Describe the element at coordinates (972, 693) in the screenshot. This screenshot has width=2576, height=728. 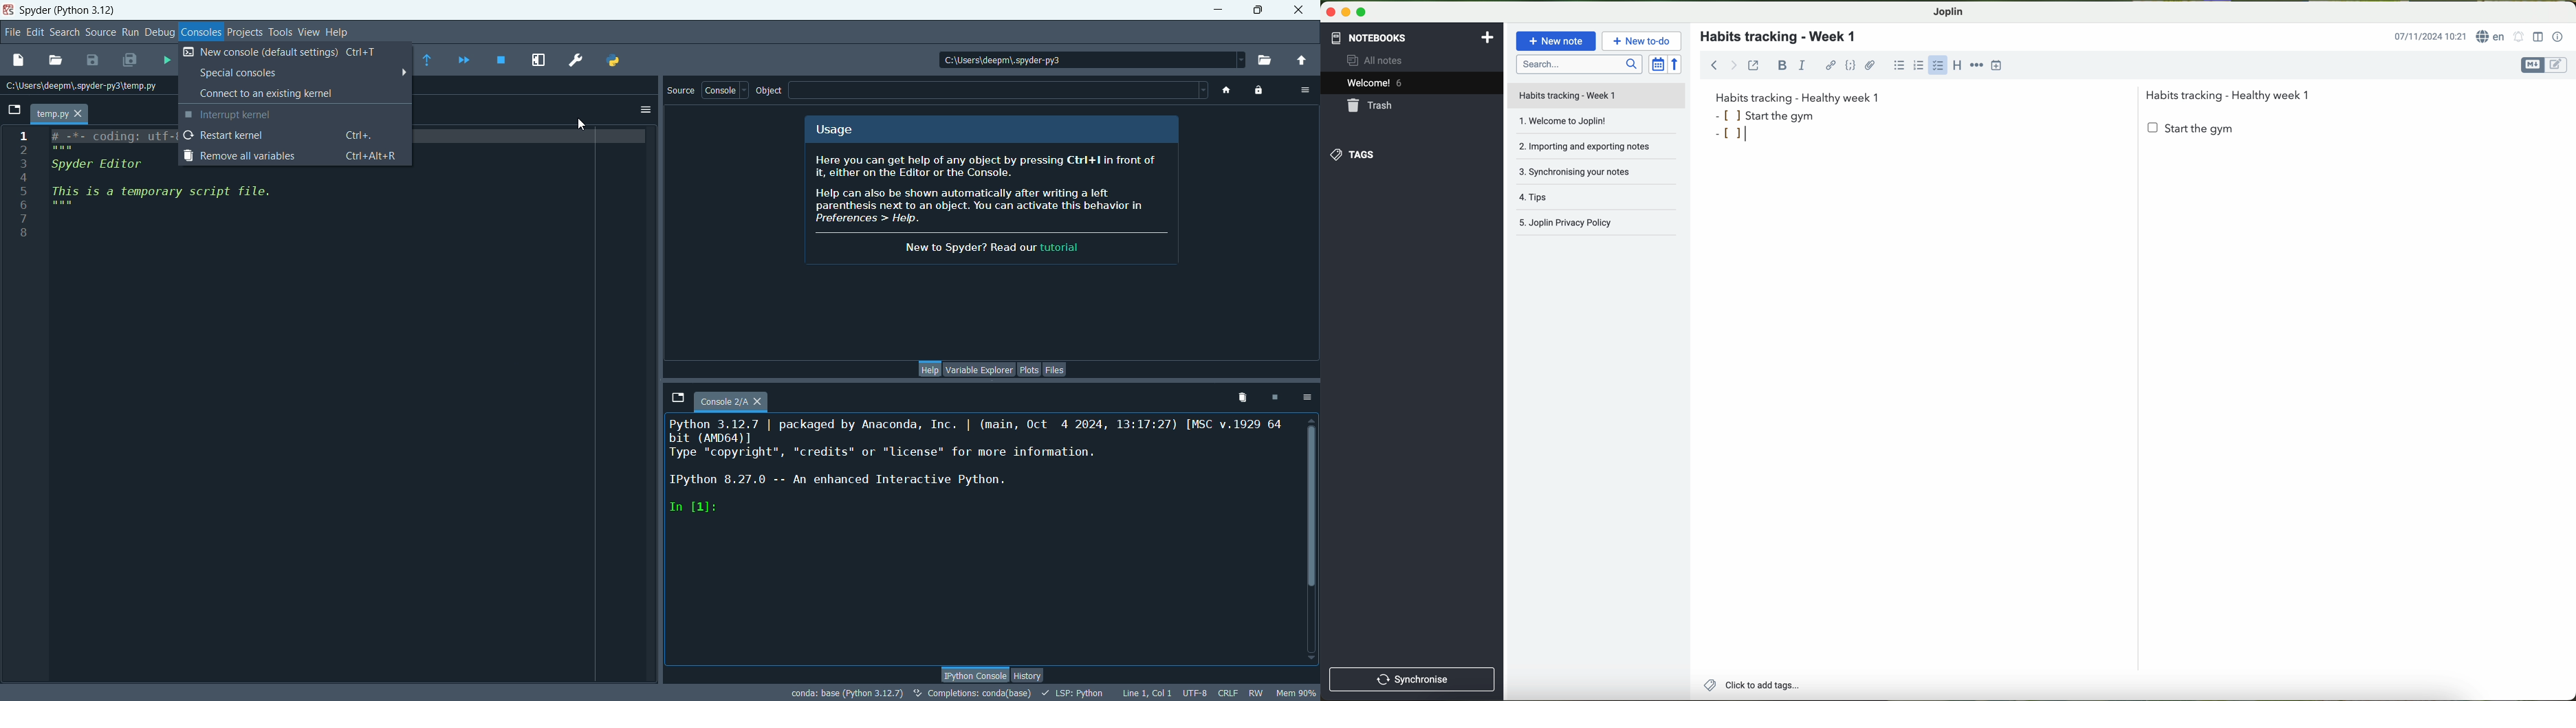
I see `completions` at that location.